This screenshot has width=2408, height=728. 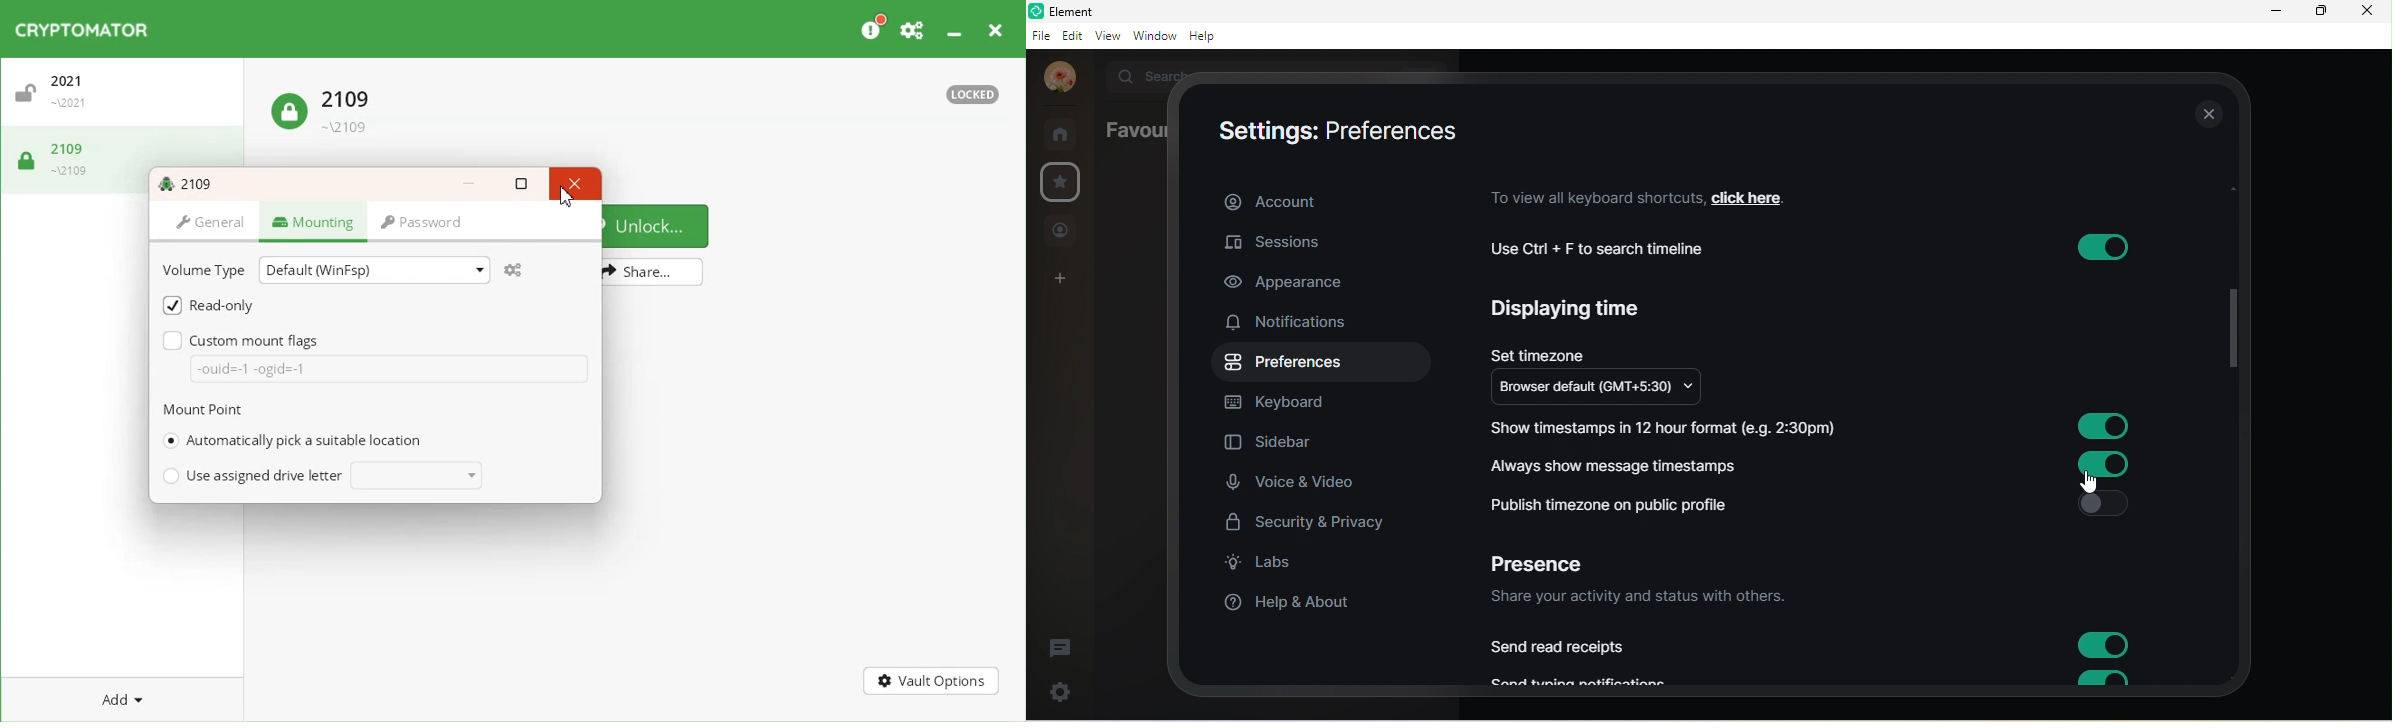 I want to click on Automatically pick a suitable location l, so click(x=290, y=441).